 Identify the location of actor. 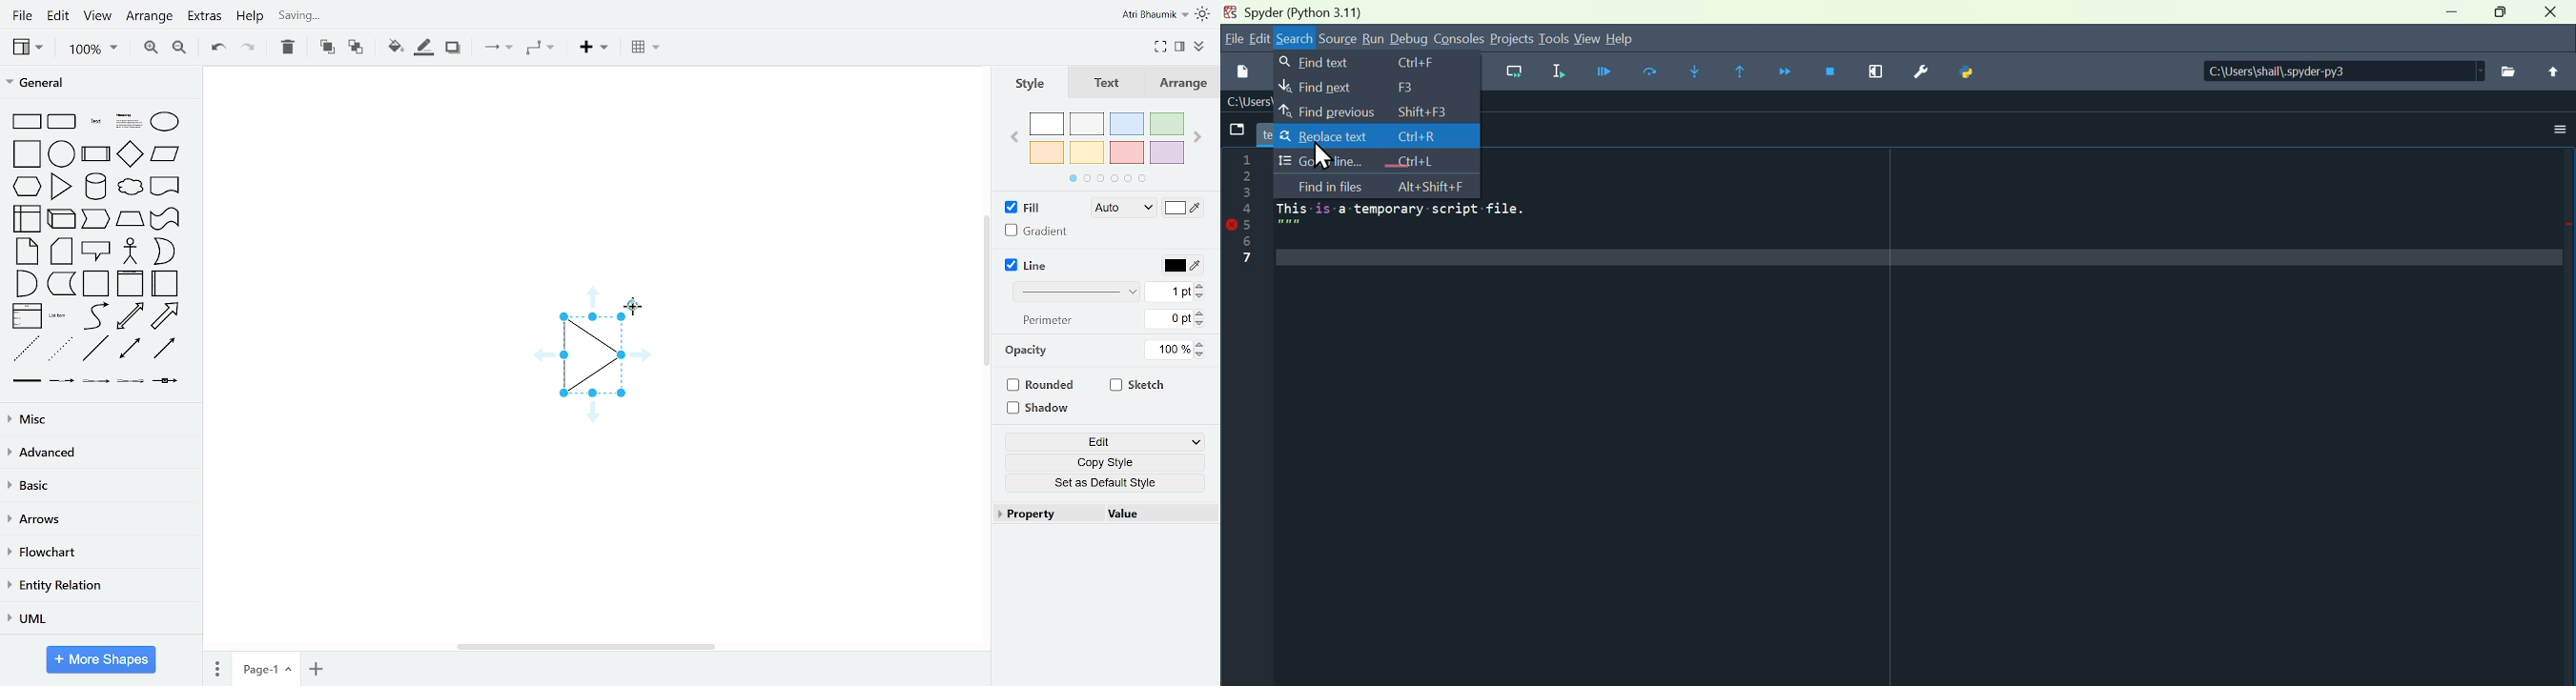
(131, 252).